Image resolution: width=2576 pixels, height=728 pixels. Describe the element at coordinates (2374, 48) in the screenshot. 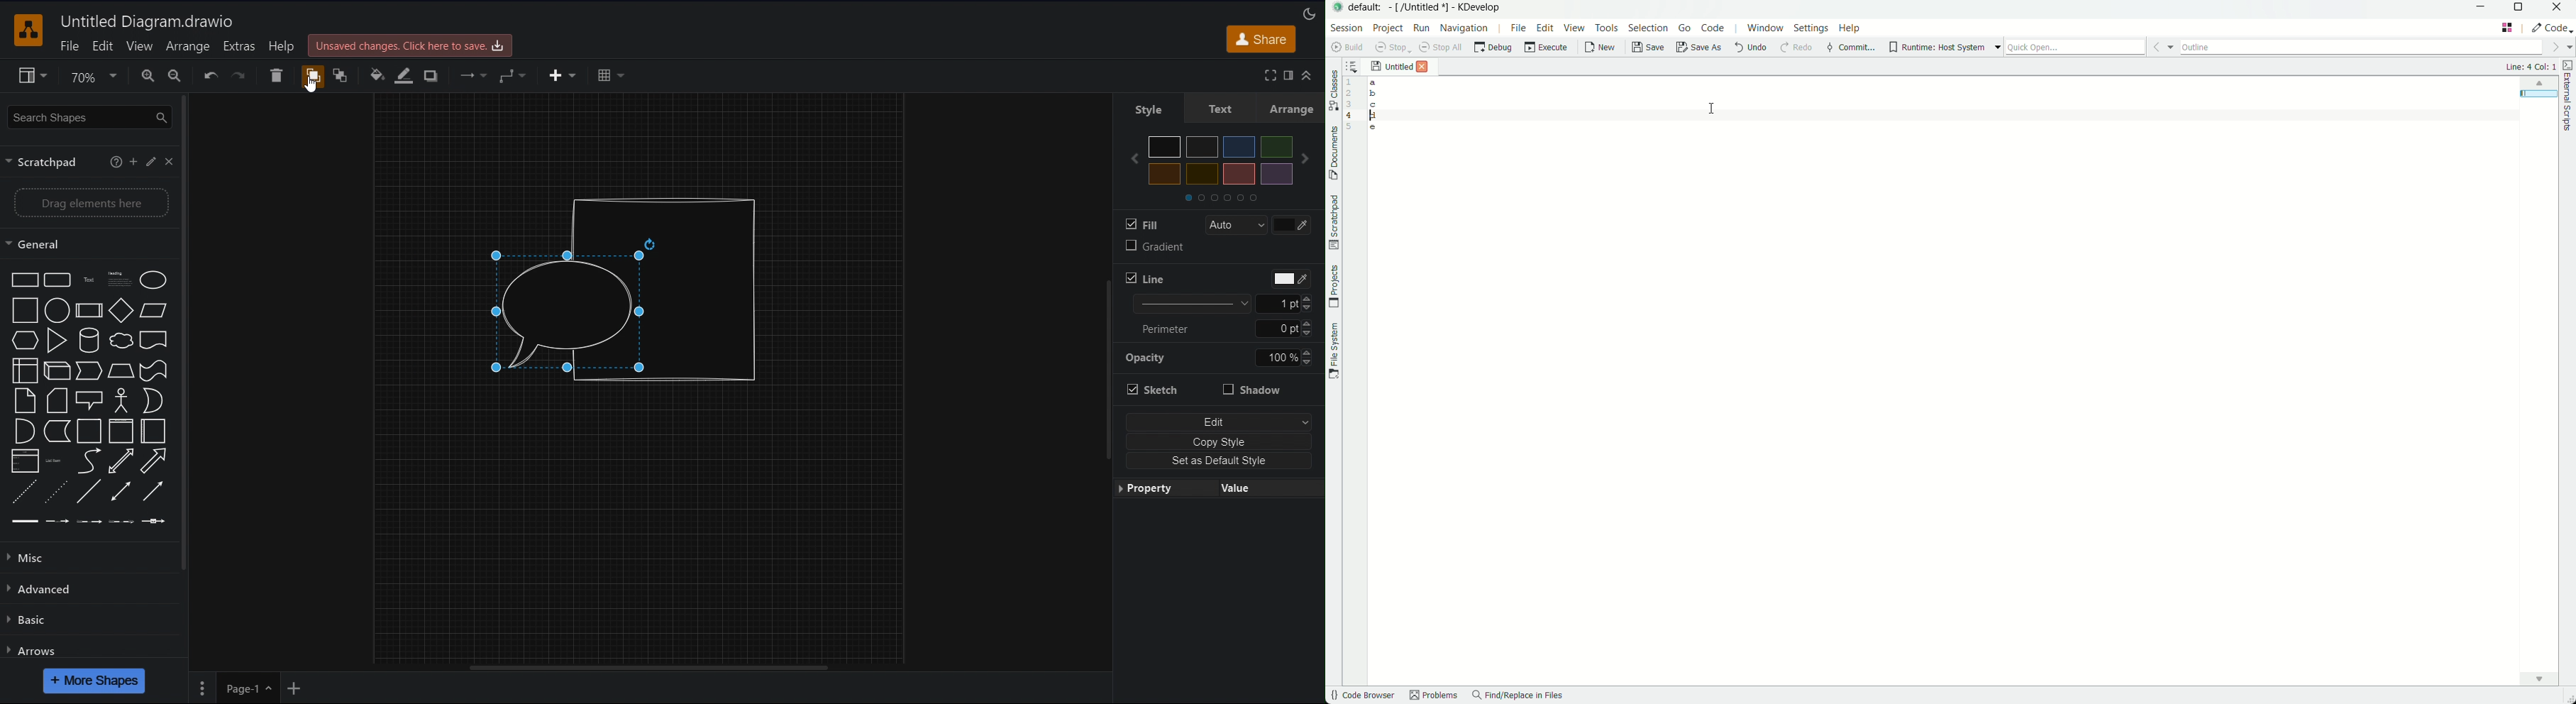

I see `outline` at that location.